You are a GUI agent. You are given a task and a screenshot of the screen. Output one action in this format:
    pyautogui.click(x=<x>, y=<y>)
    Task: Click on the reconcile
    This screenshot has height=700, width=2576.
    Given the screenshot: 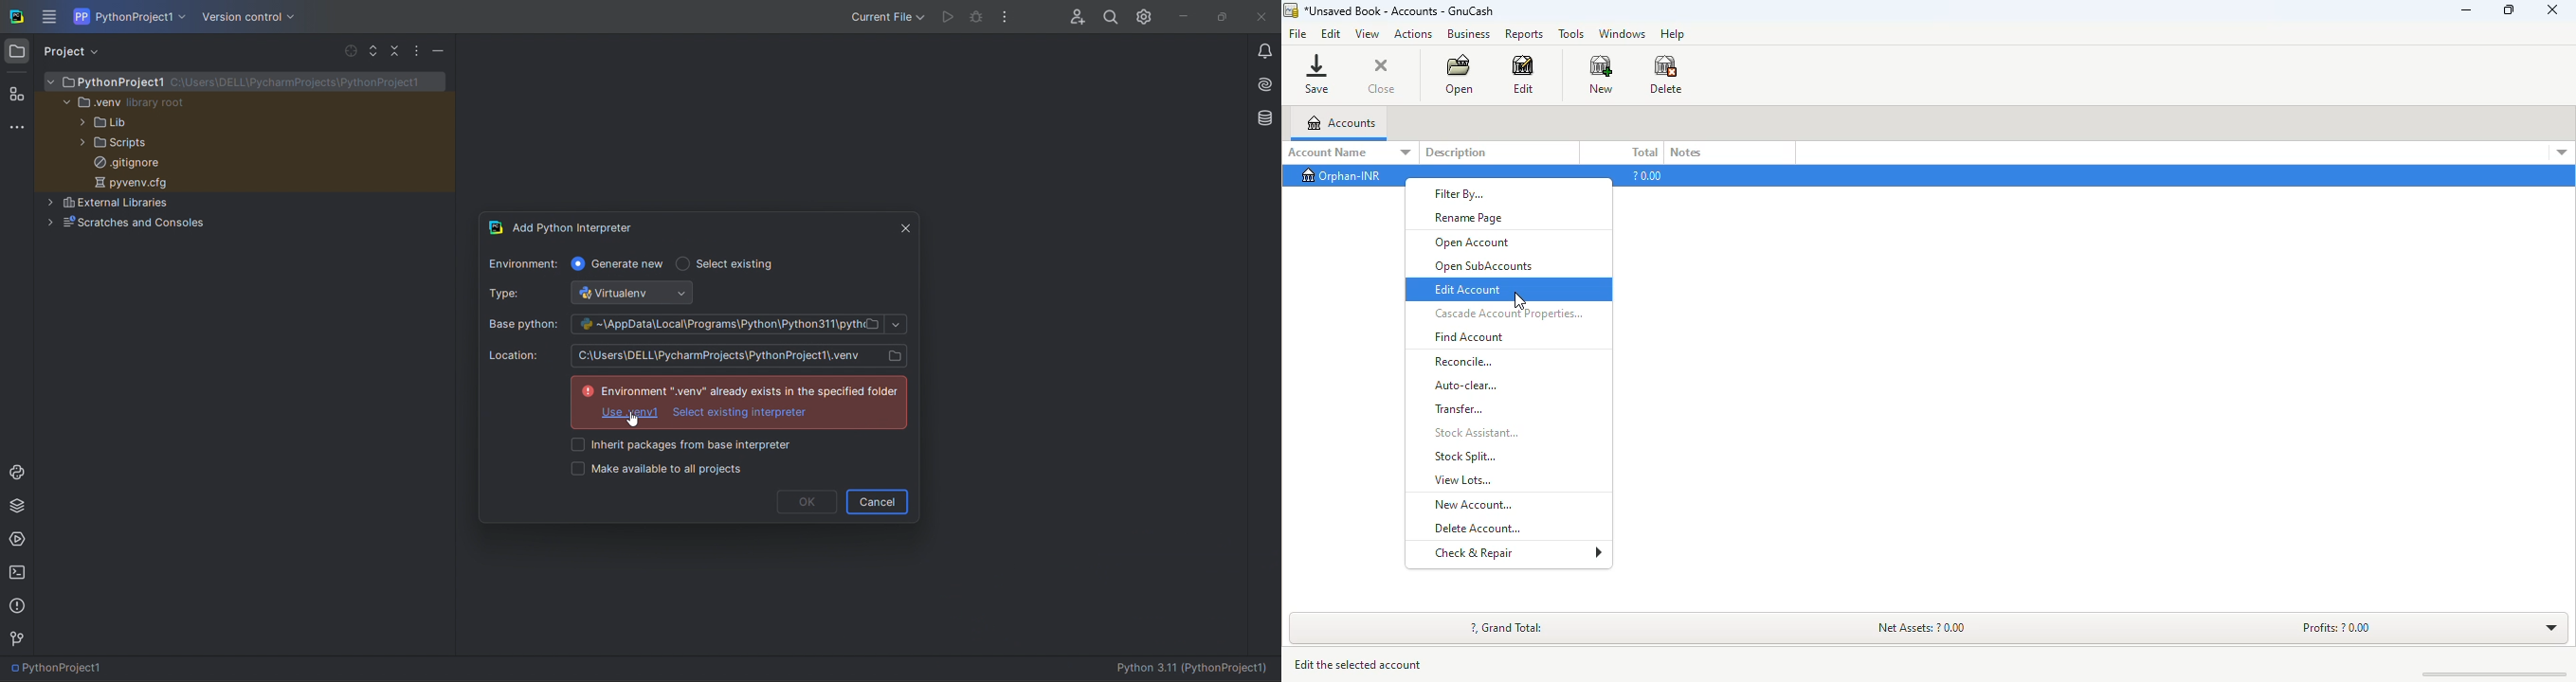 What is the action you would take?
    pyautogui.click(x=1461, y=362)
    